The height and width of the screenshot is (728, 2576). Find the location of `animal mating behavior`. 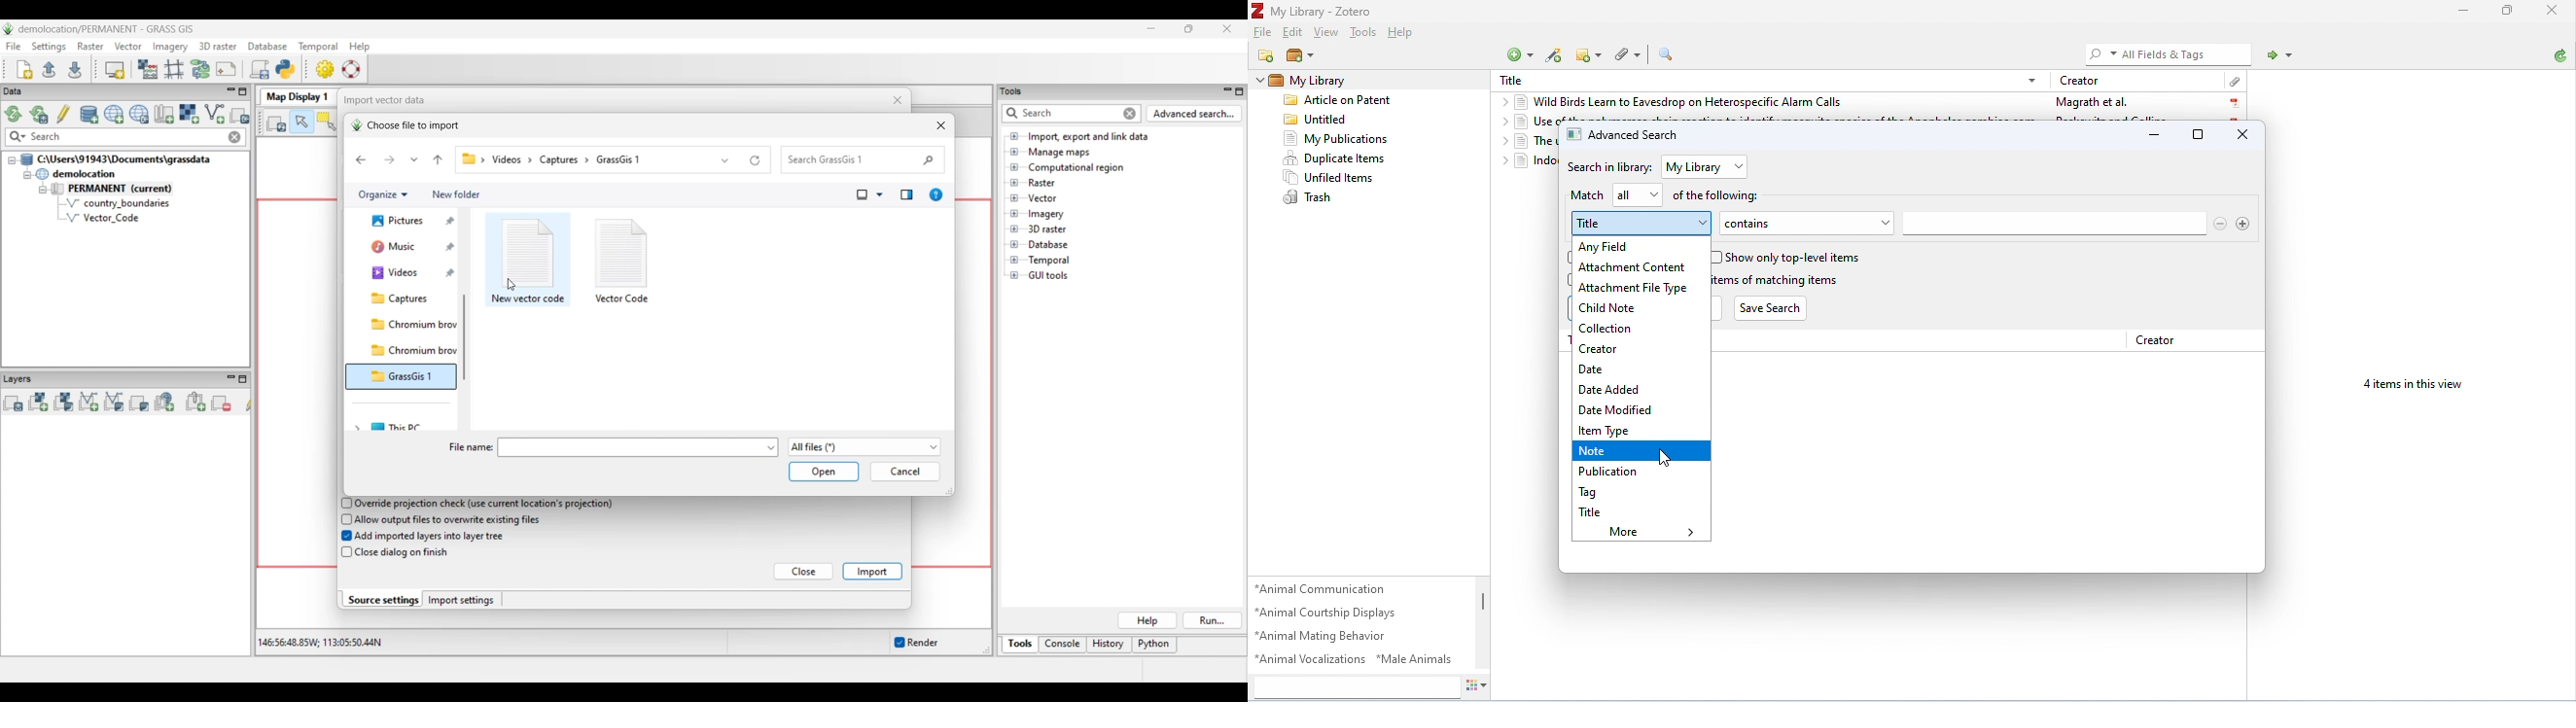

animal mating behavior is located at coordinates (1323, 636).